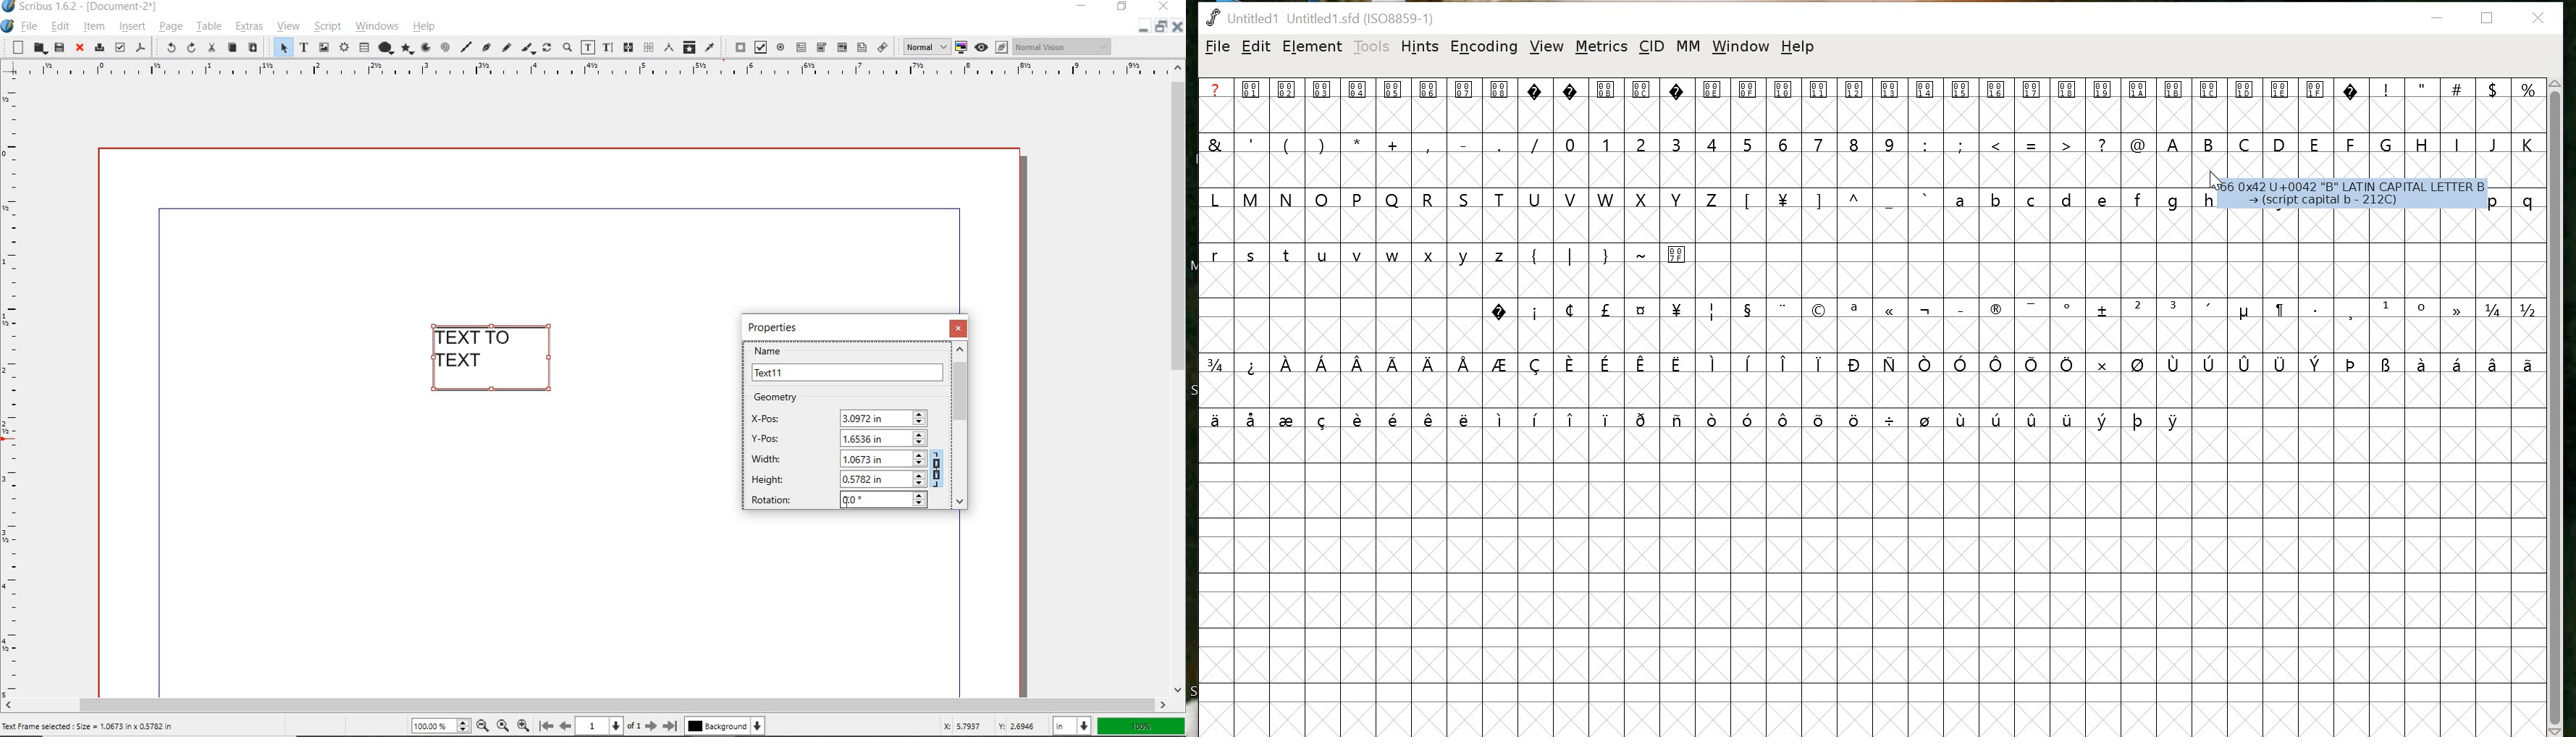  I want to click on Text frame selected : Size = 1.0673 in x 0.5782 in, so click(91, 725).